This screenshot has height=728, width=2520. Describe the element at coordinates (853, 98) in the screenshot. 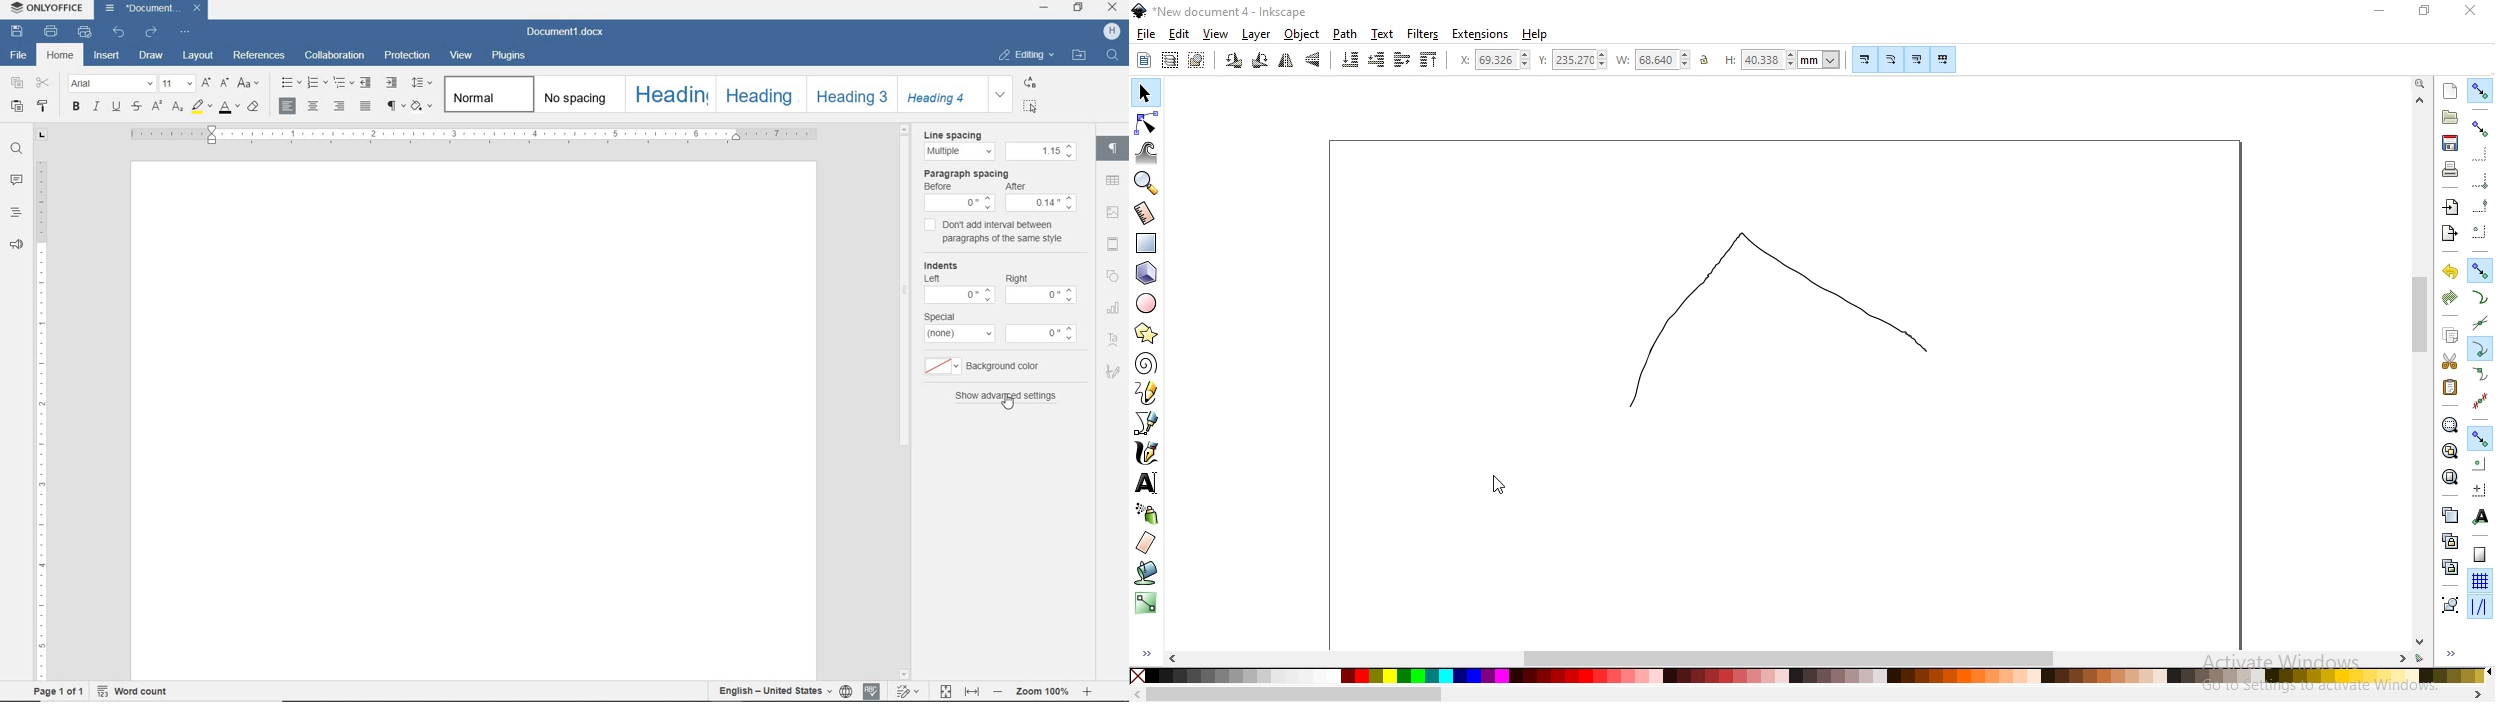

I see `heading3` at that location.